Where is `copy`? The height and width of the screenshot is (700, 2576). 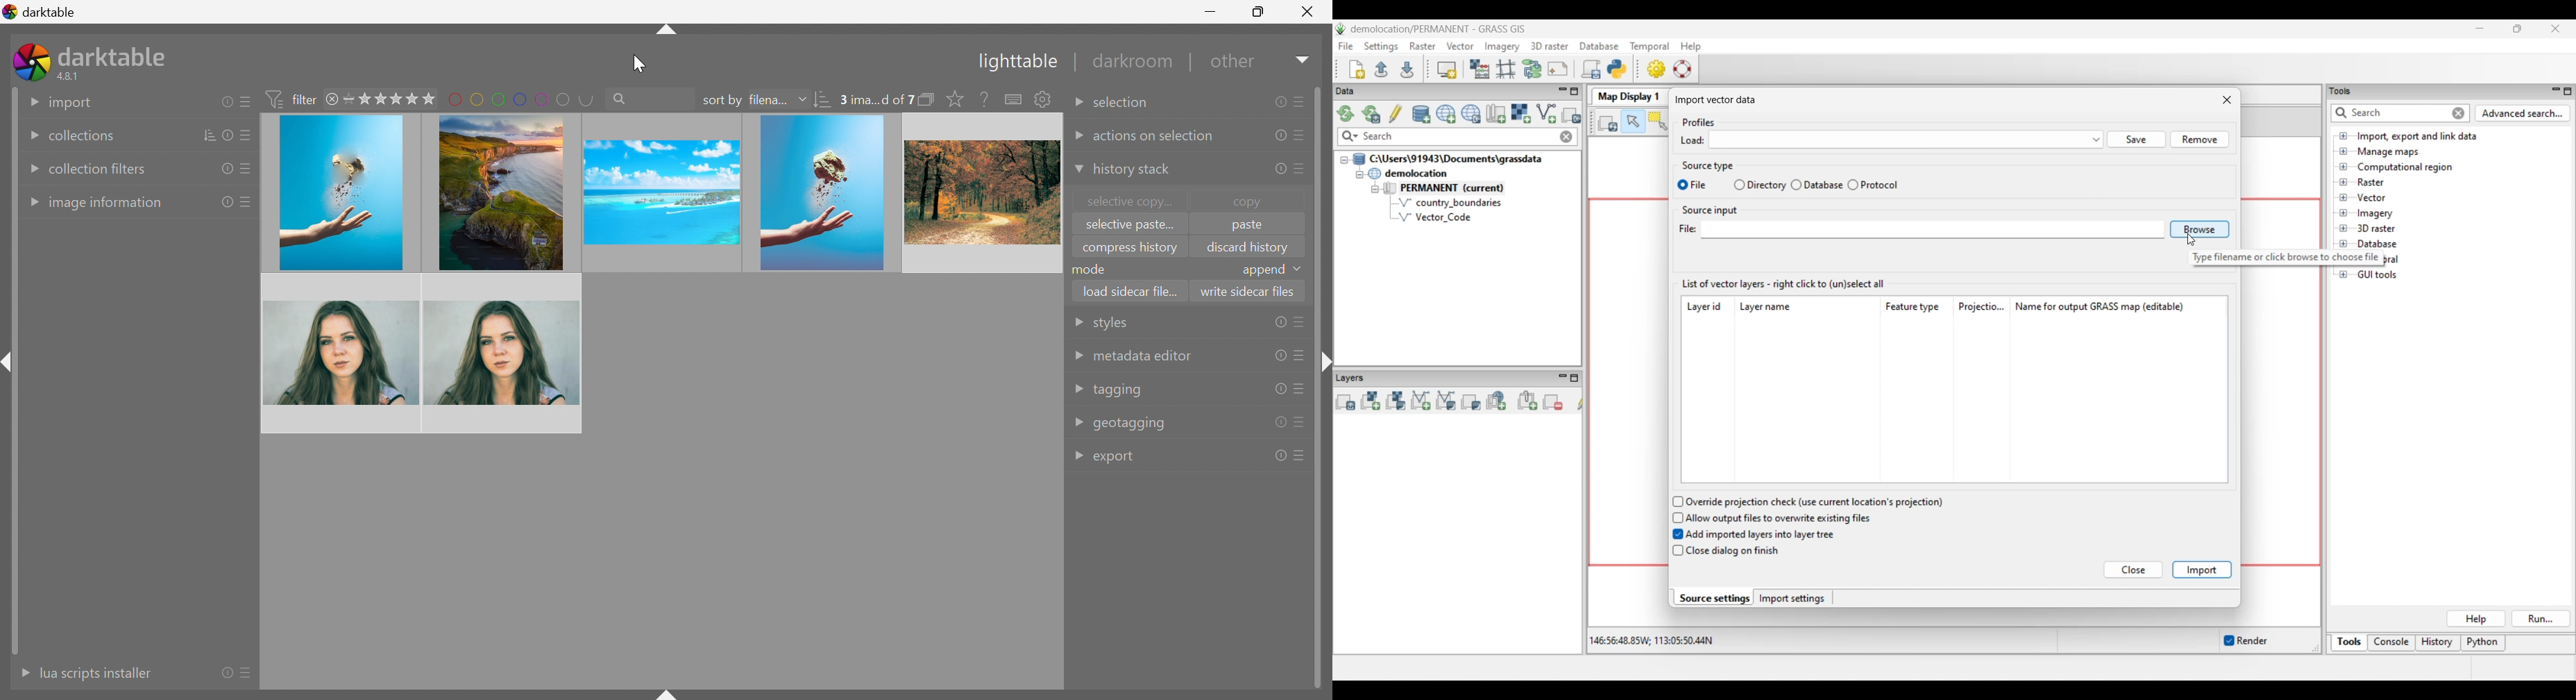
copy is located at coordinates (1254, 201).